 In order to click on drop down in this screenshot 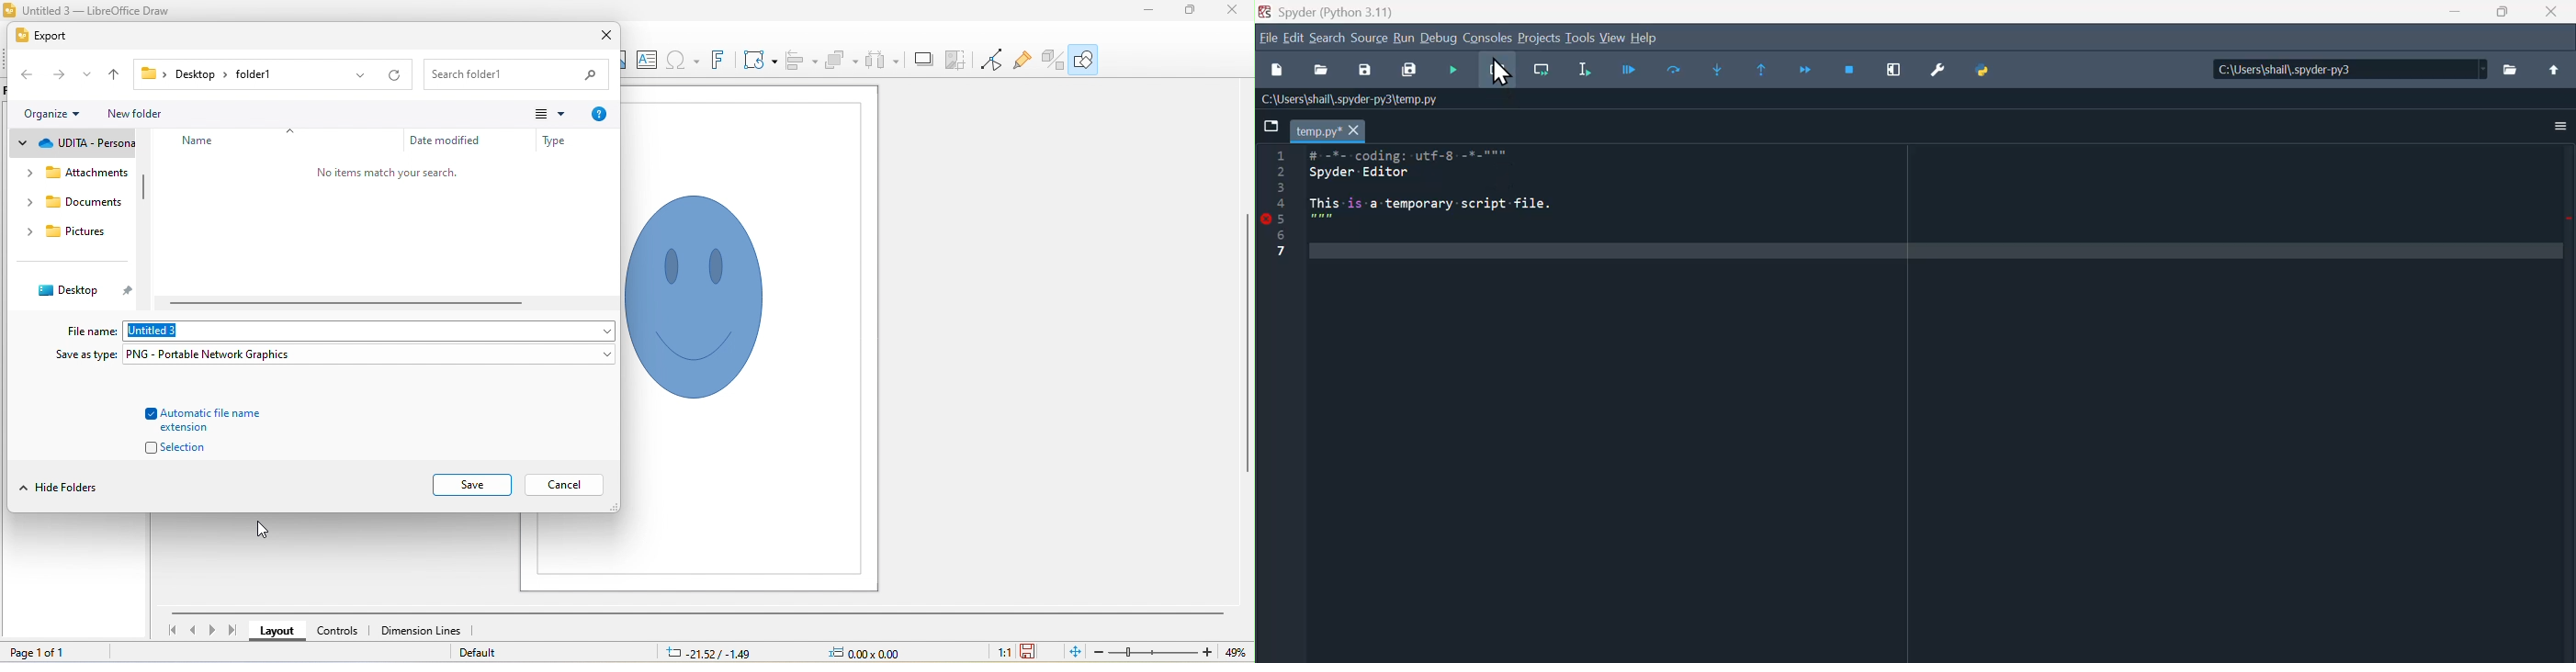, I will do `click(23, 489)`.